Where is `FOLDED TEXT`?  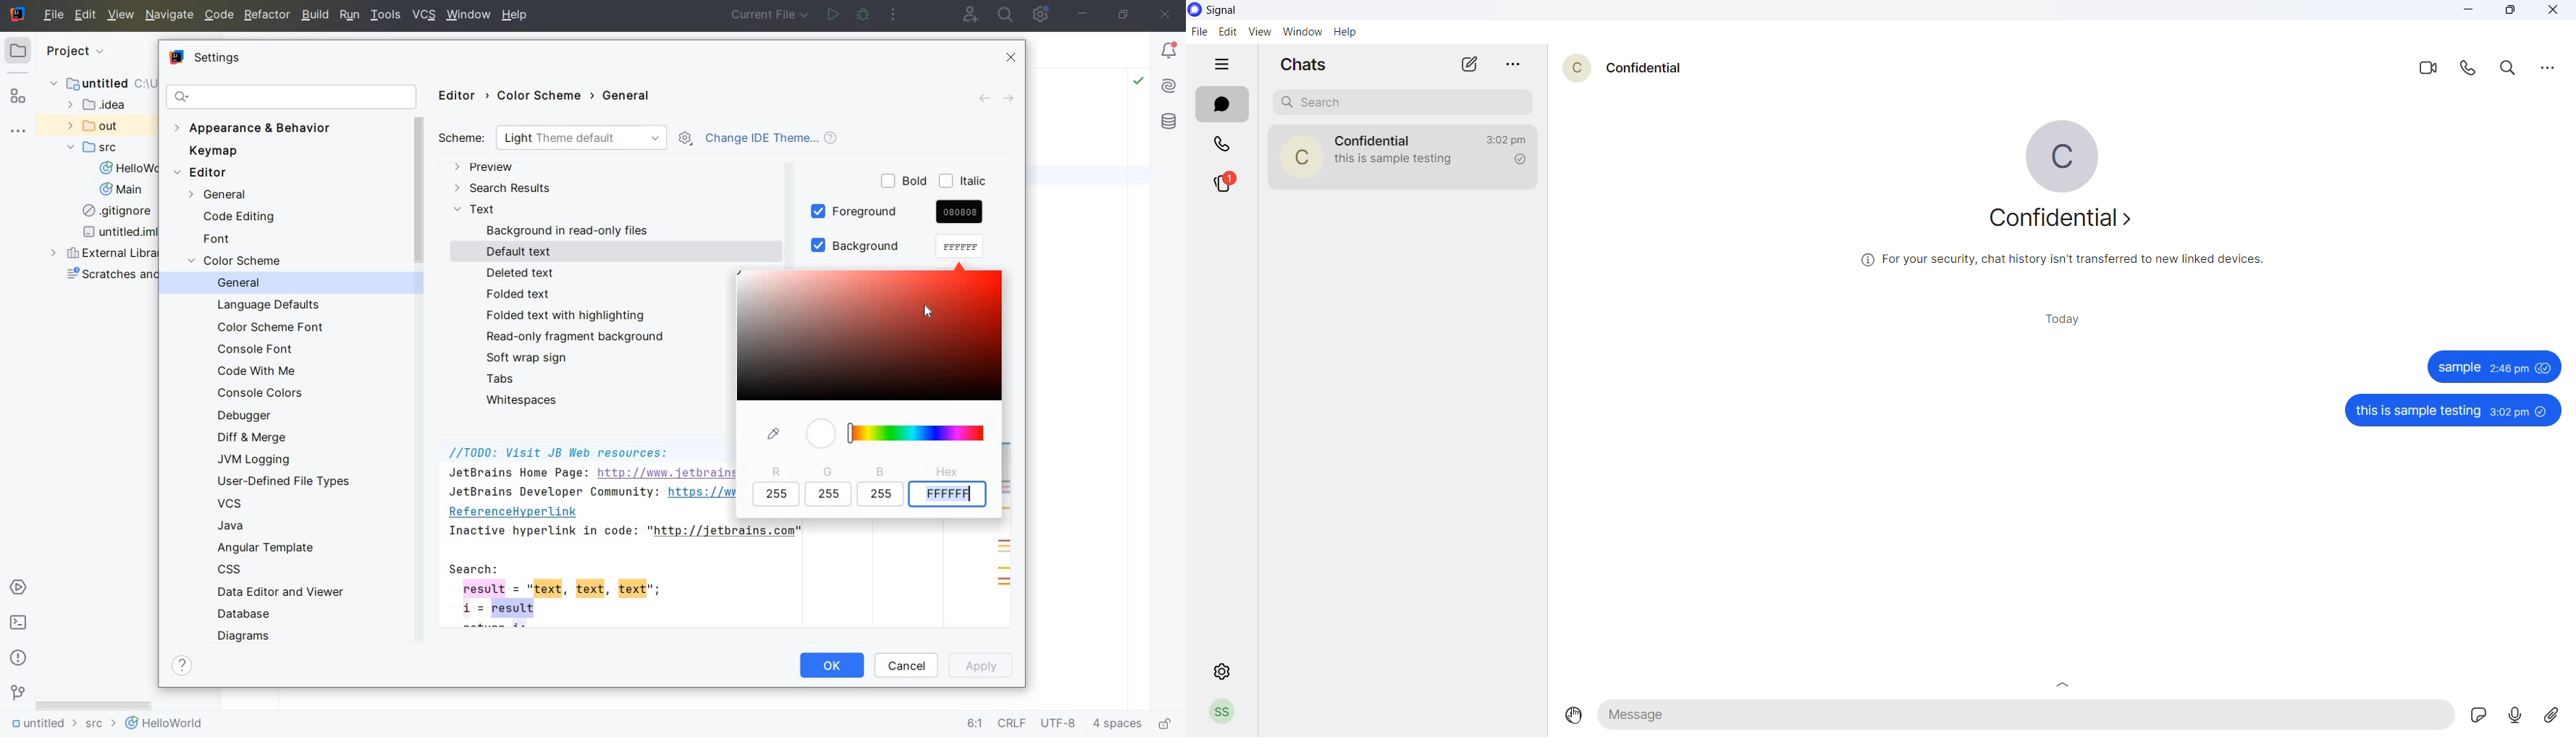 FOLDED TEXT is located at coordinates (522, 295).